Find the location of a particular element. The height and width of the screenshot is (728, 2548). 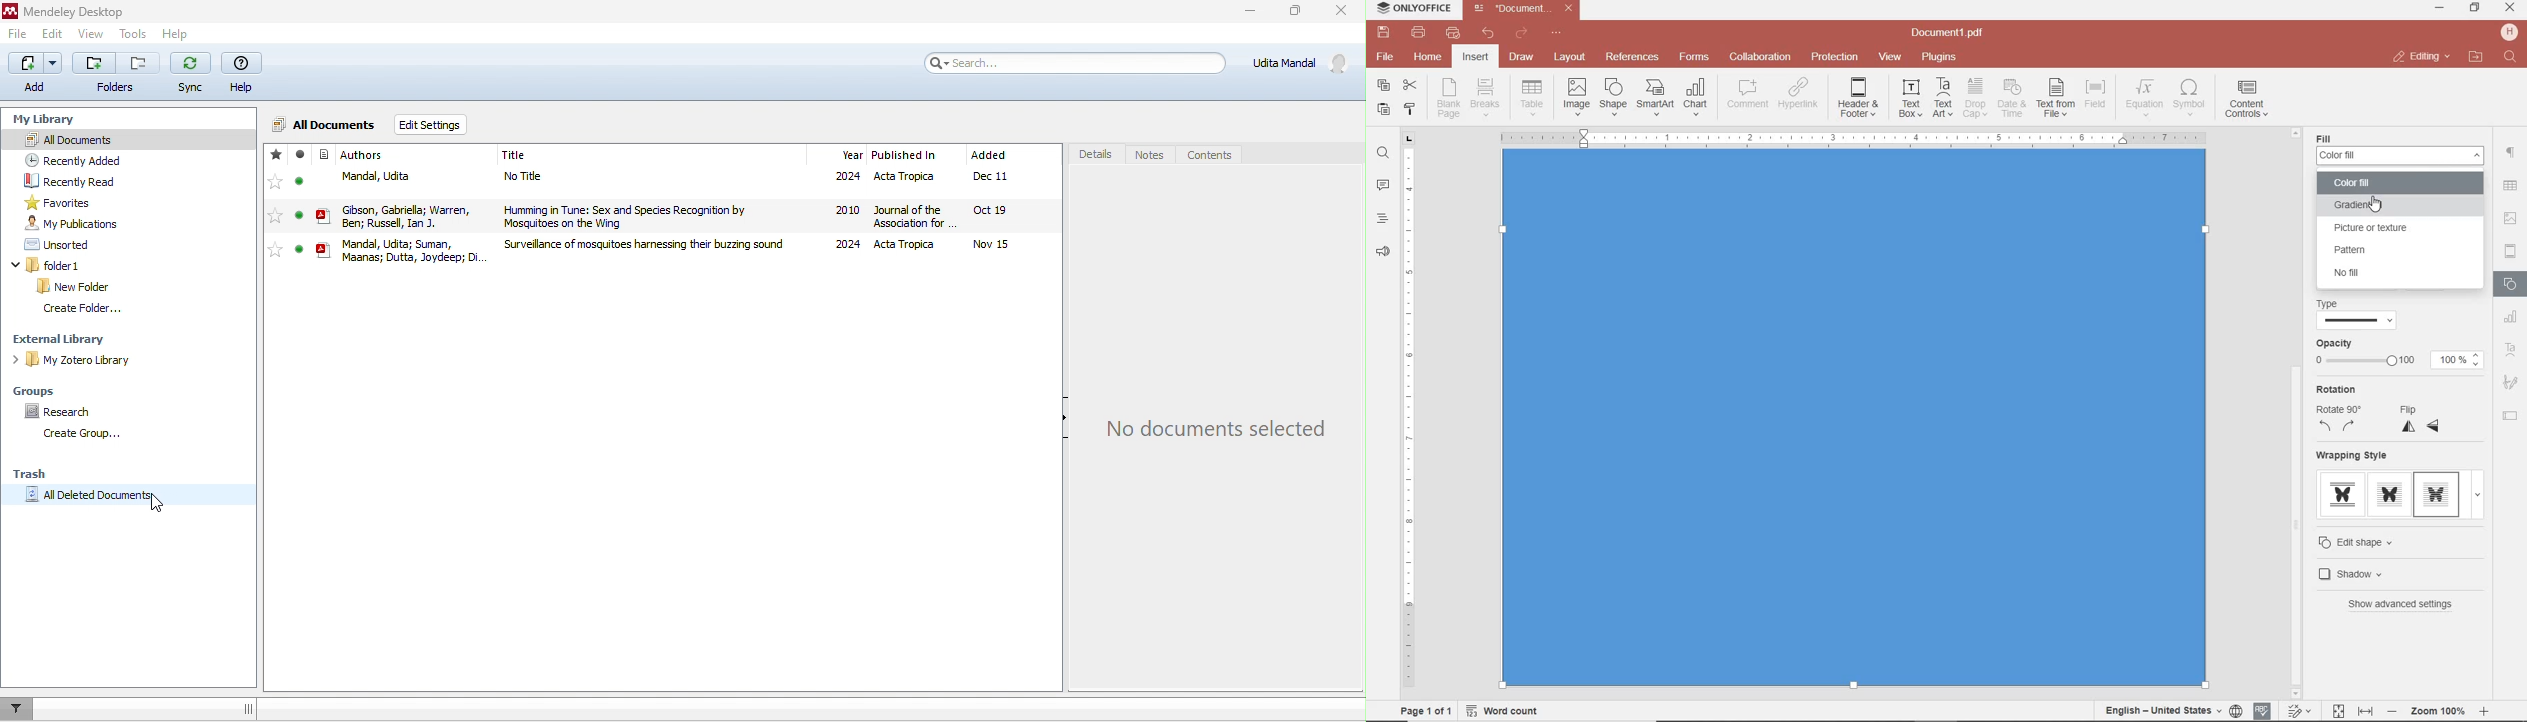

trash is located at coordinates (40, 473).